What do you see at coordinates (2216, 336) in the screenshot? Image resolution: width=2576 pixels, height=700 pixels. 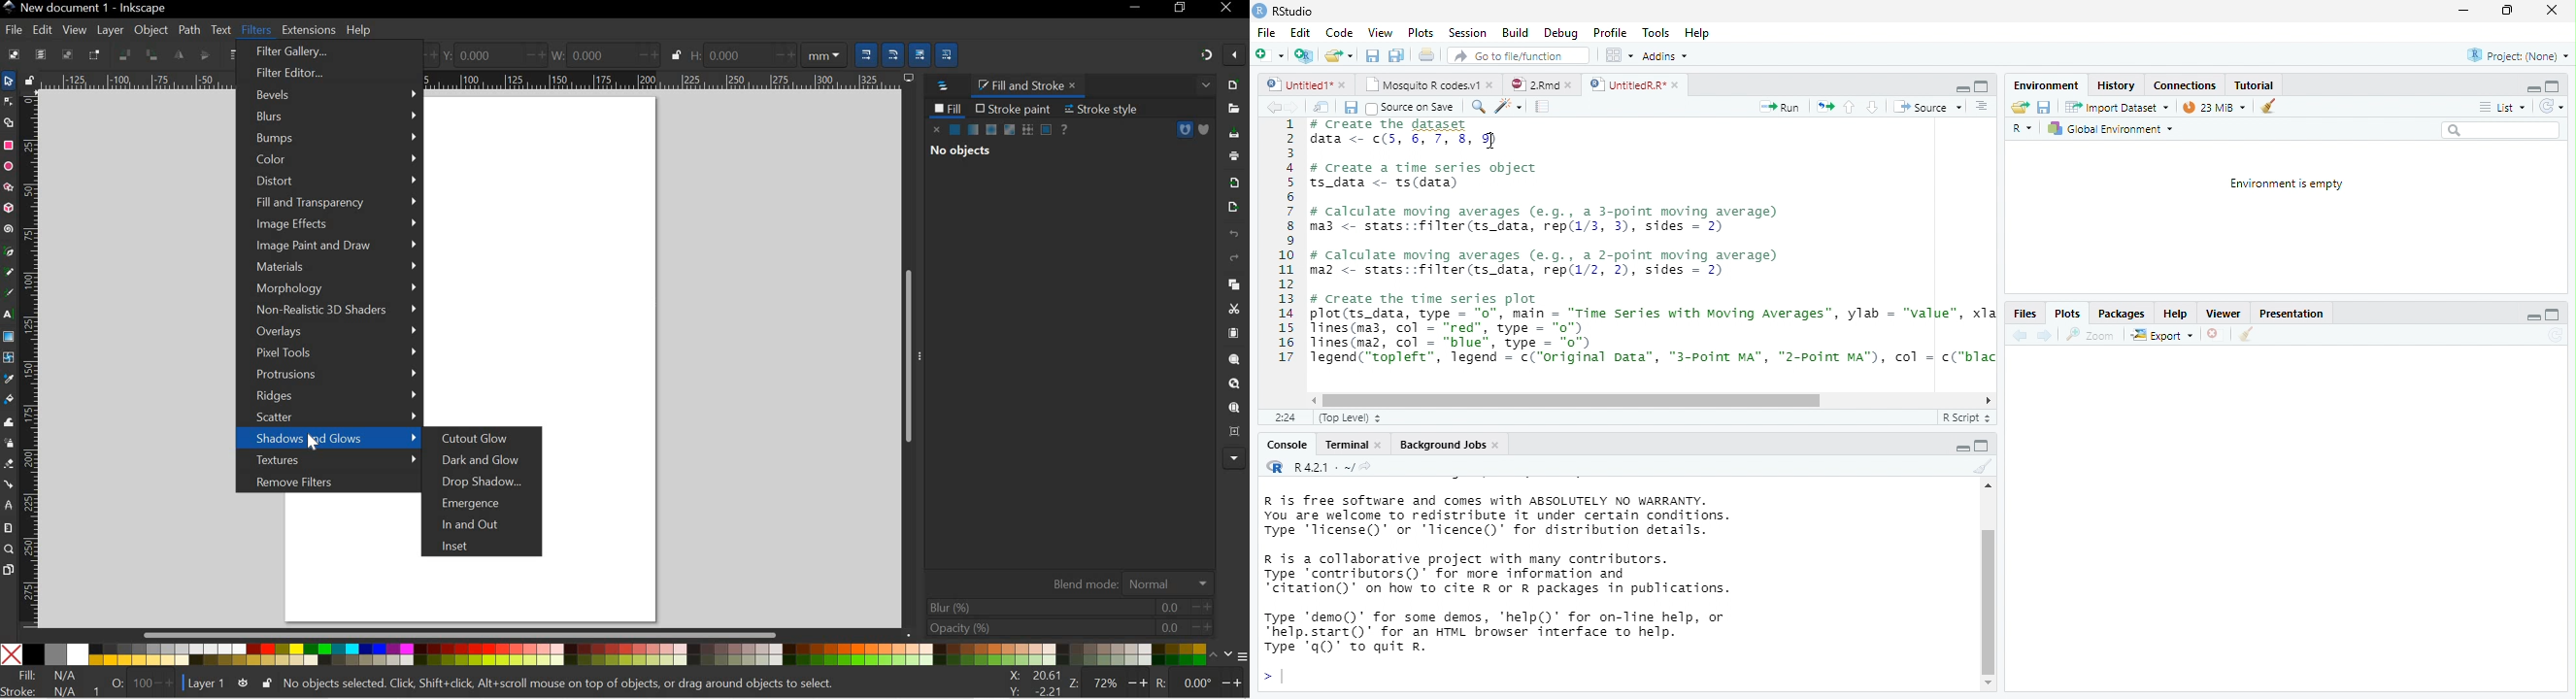 I see `close` at bounding box center [2216, 336].